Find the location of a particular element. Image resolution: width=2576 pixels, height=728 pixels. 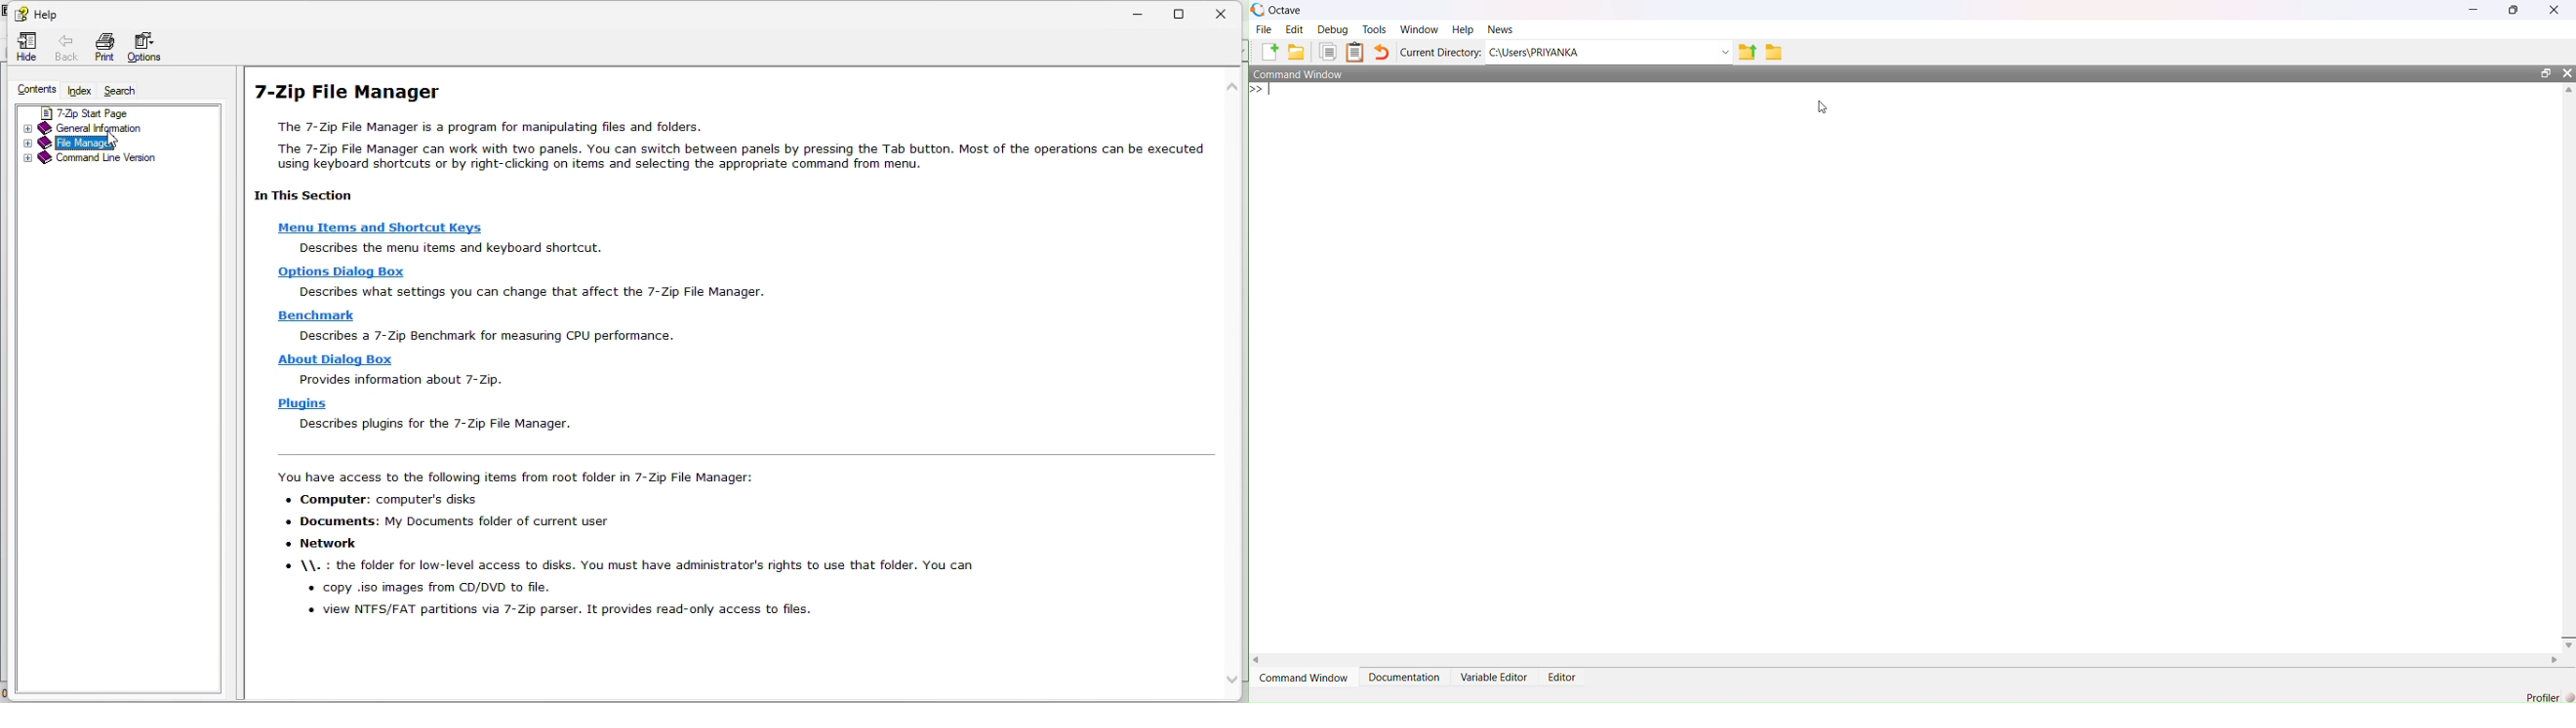

Minimize is located at coordinates (2477, 10).